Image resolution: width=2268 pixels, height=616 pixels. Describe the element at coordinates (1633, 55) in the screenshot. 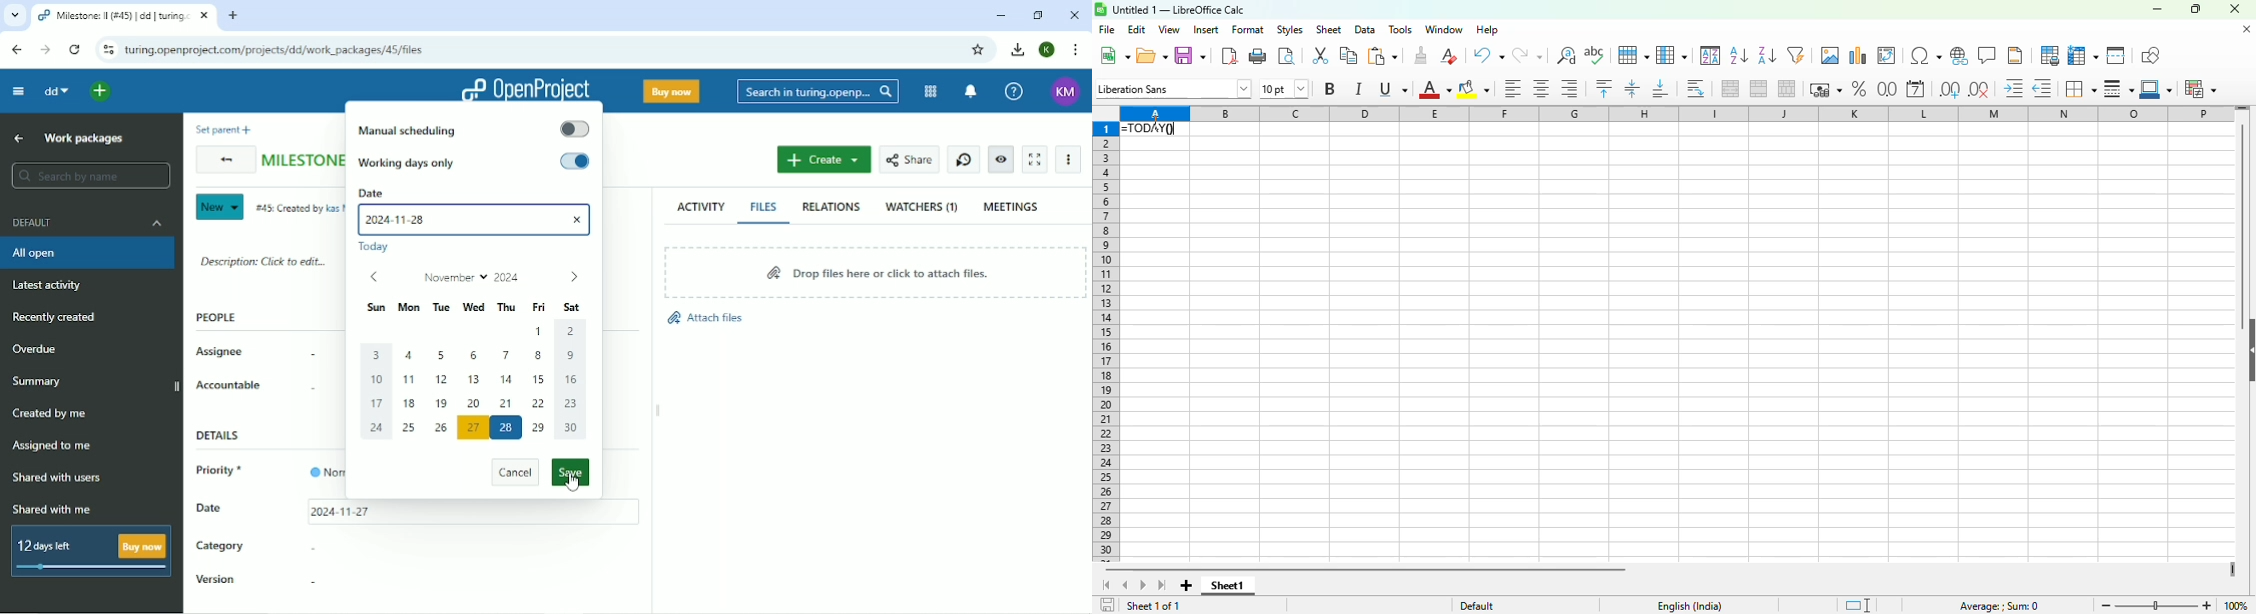

I see `row` at that location.